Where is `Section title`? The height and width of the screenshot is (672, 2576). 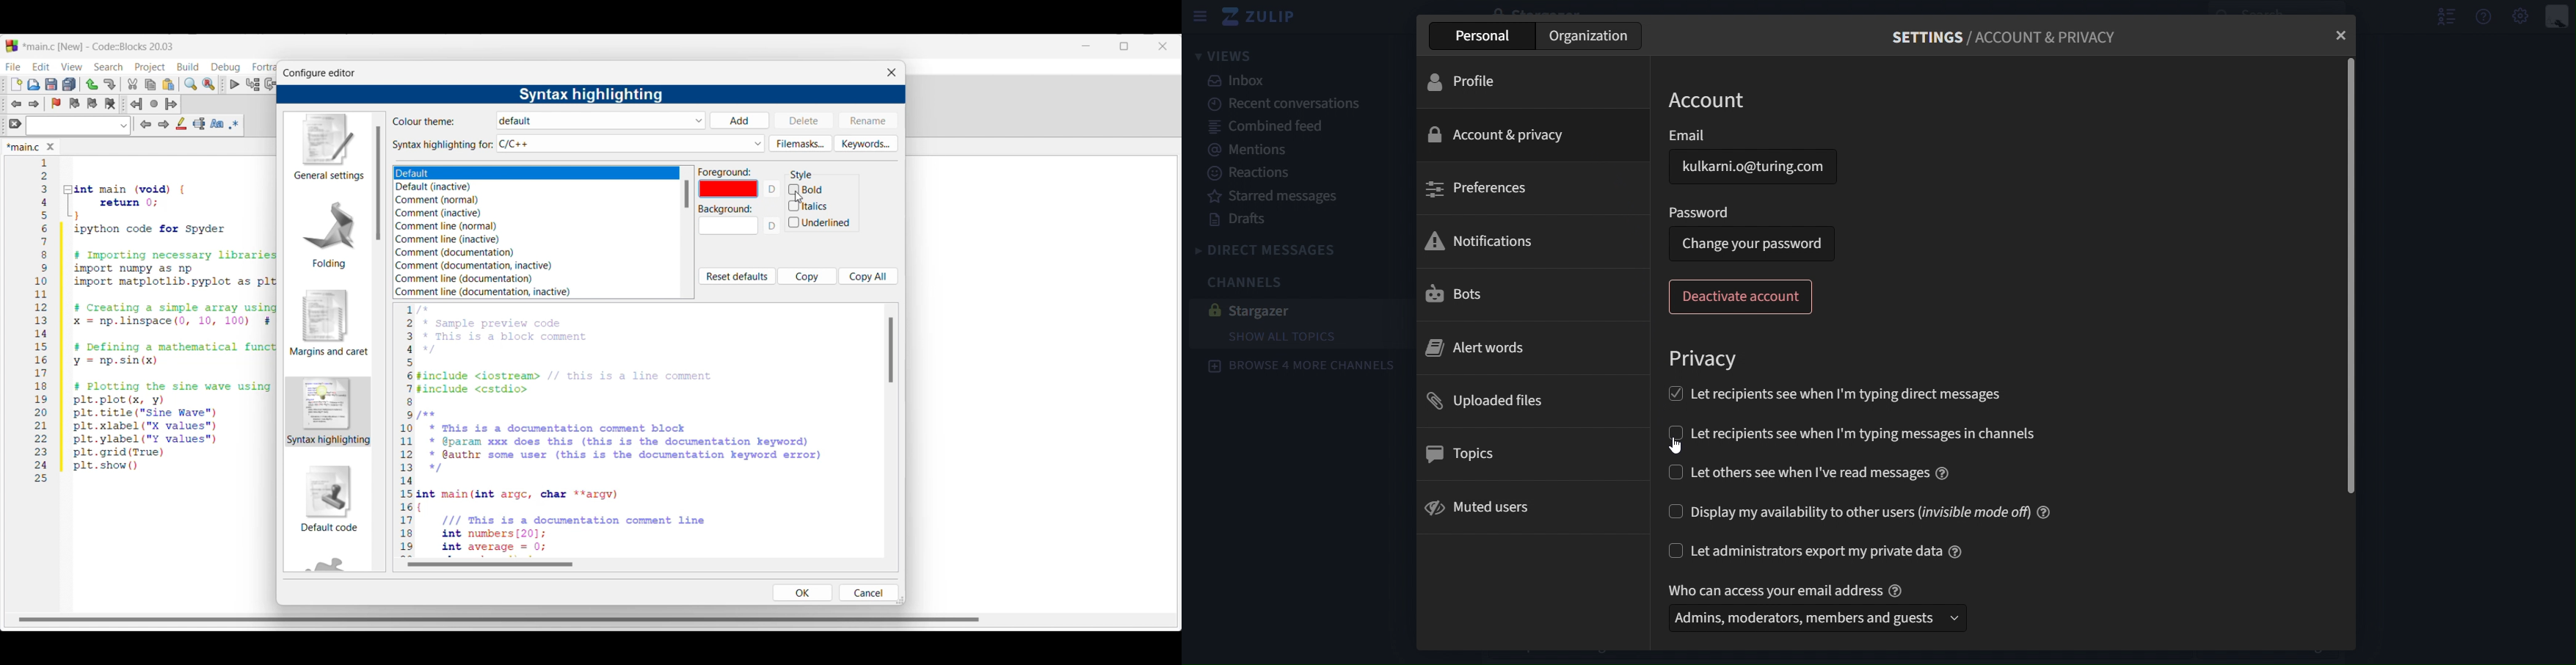
Section title is located at coordinates (802, 175).